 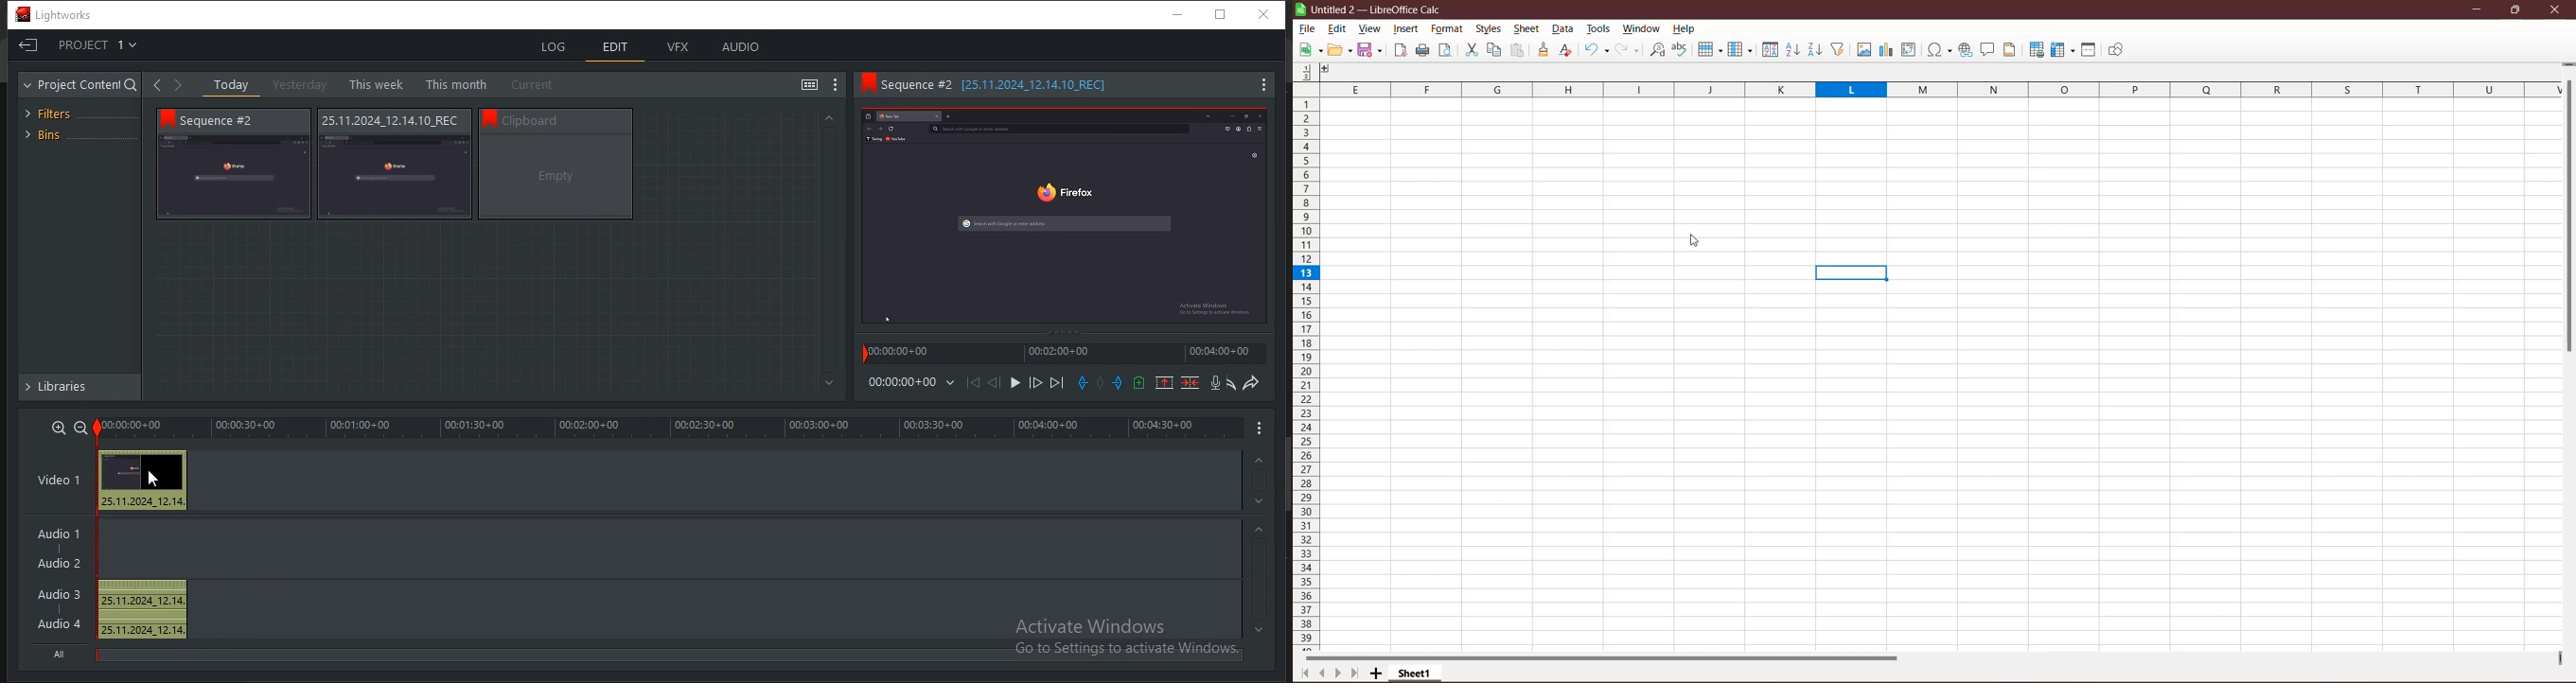 What do you see at coordinates (1518, 51) in the screenshot?
I see `Paste` at bounding box center [1518, 51].